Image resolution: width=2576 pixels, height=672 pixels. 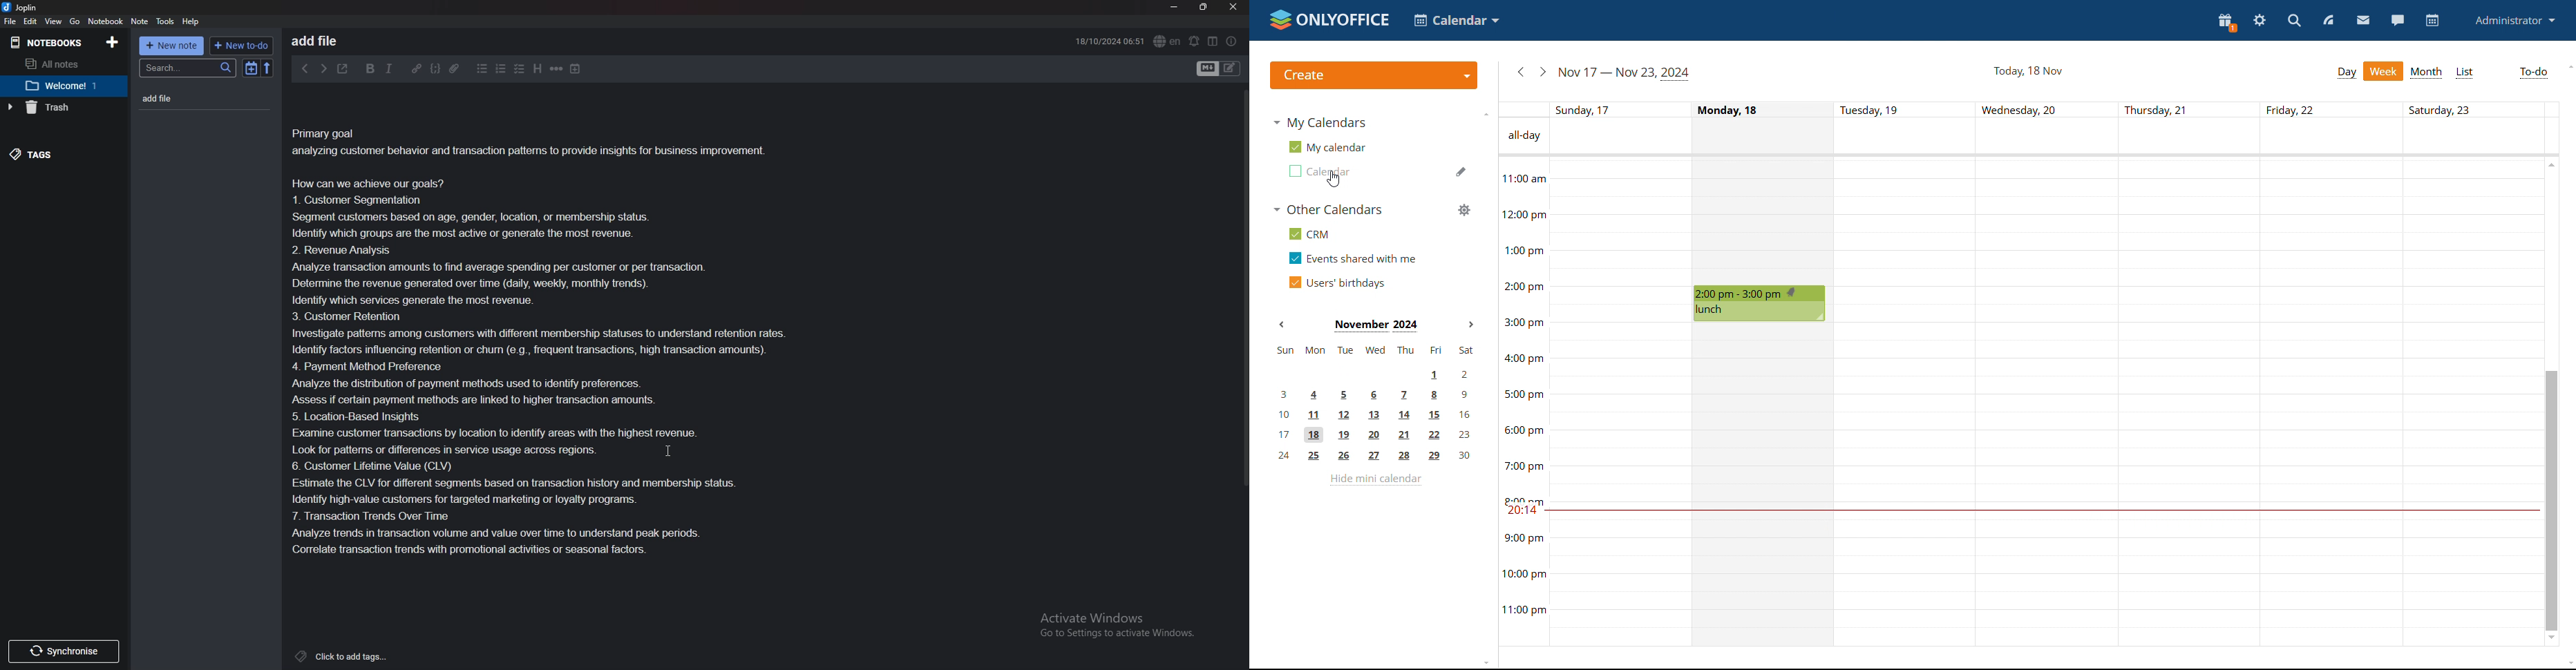 I want to click on Close, so click(x=1232, y=7).